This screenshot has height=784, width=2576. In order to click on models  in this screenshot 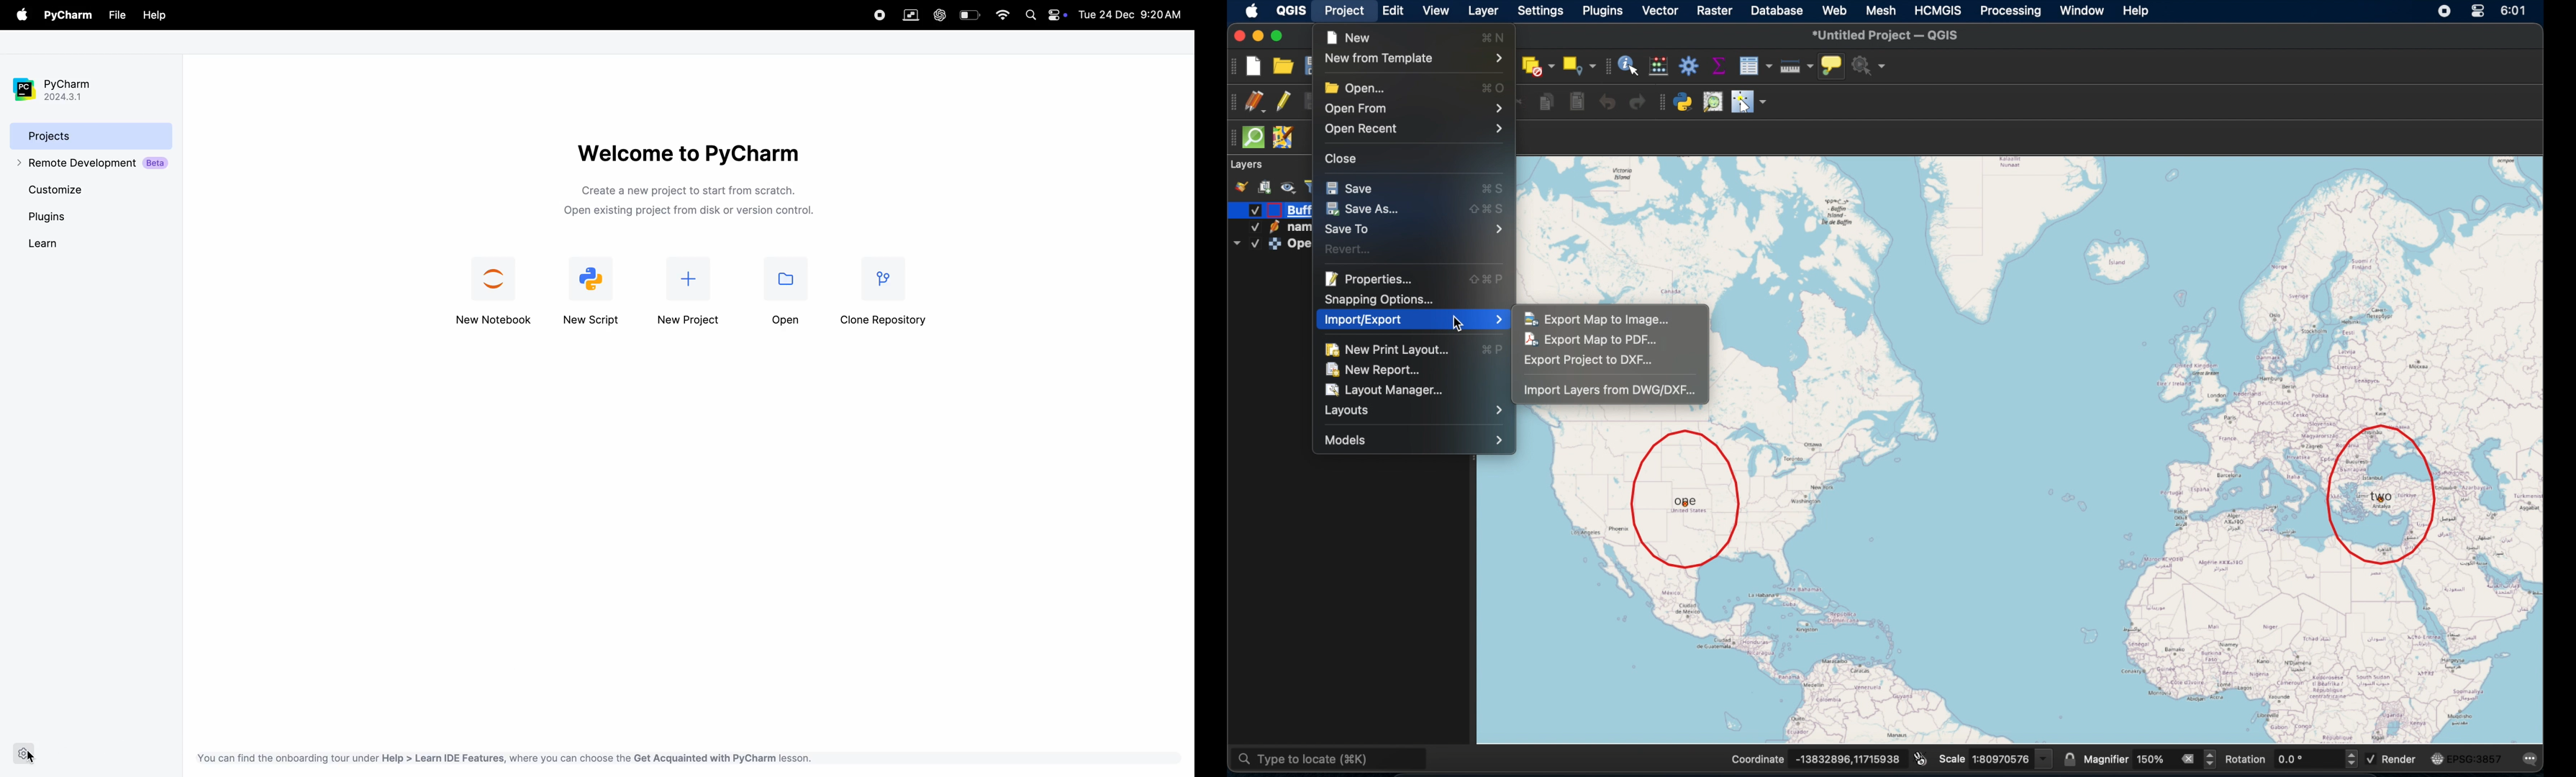, I will do `click(1414, 440)`.